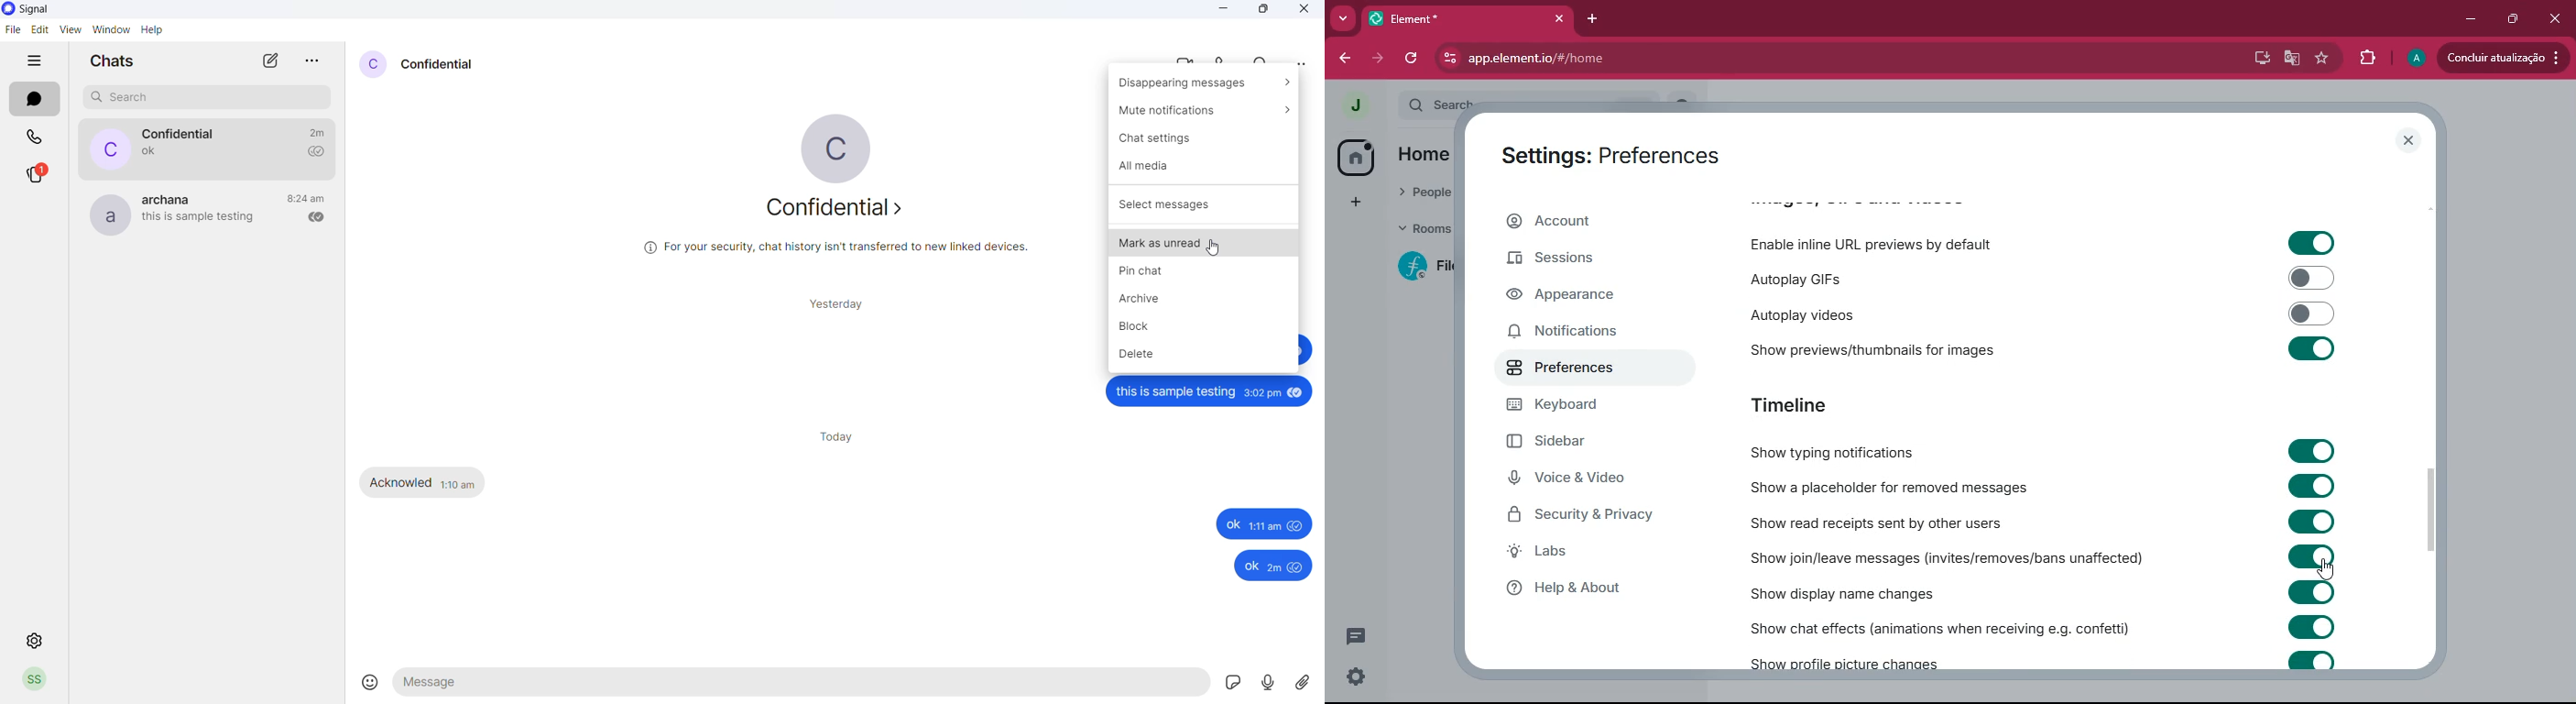 The height and width of the screenshot is (728, 2576). What do you see at coordinates (1846, 659) in the screenshot?
I see `show profile picture changes` at bounding box center [1846, 659].